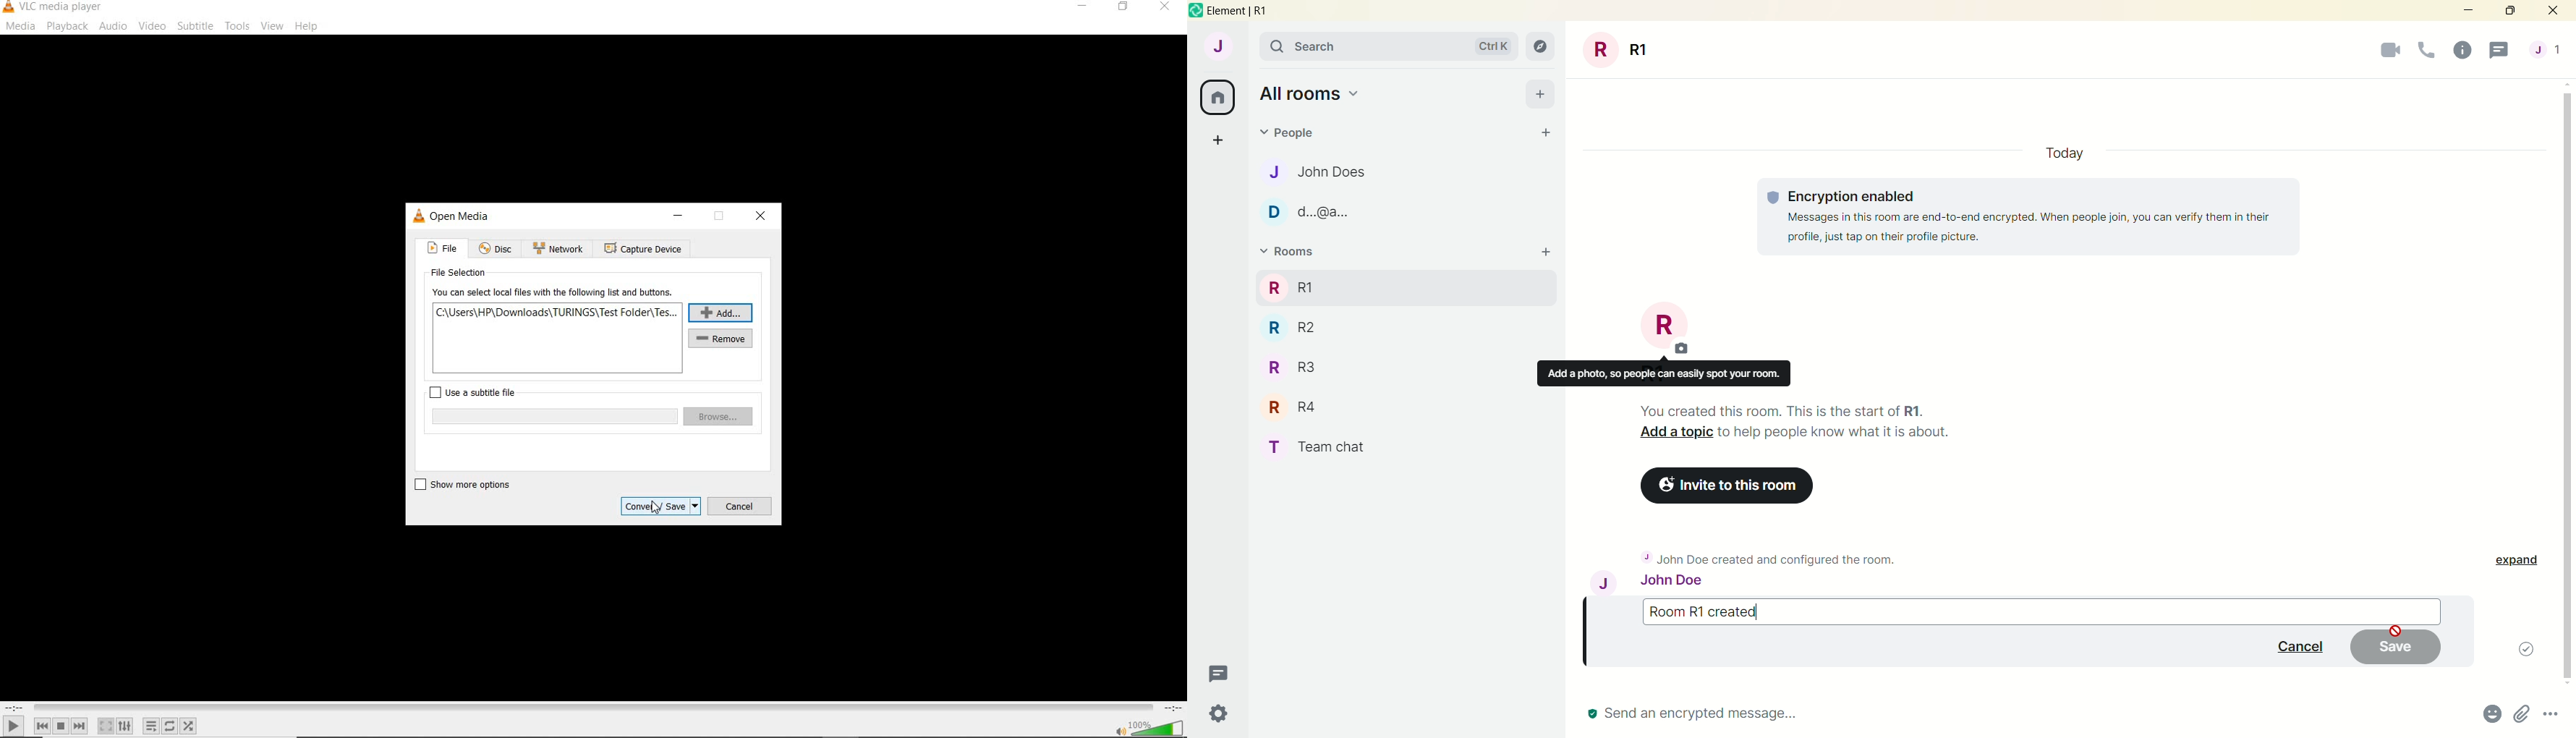 The width and height of the screenshot is (2576, 756). Describe the element at coordinates (2556, 11) in the screenshot. I see `close` at that location.